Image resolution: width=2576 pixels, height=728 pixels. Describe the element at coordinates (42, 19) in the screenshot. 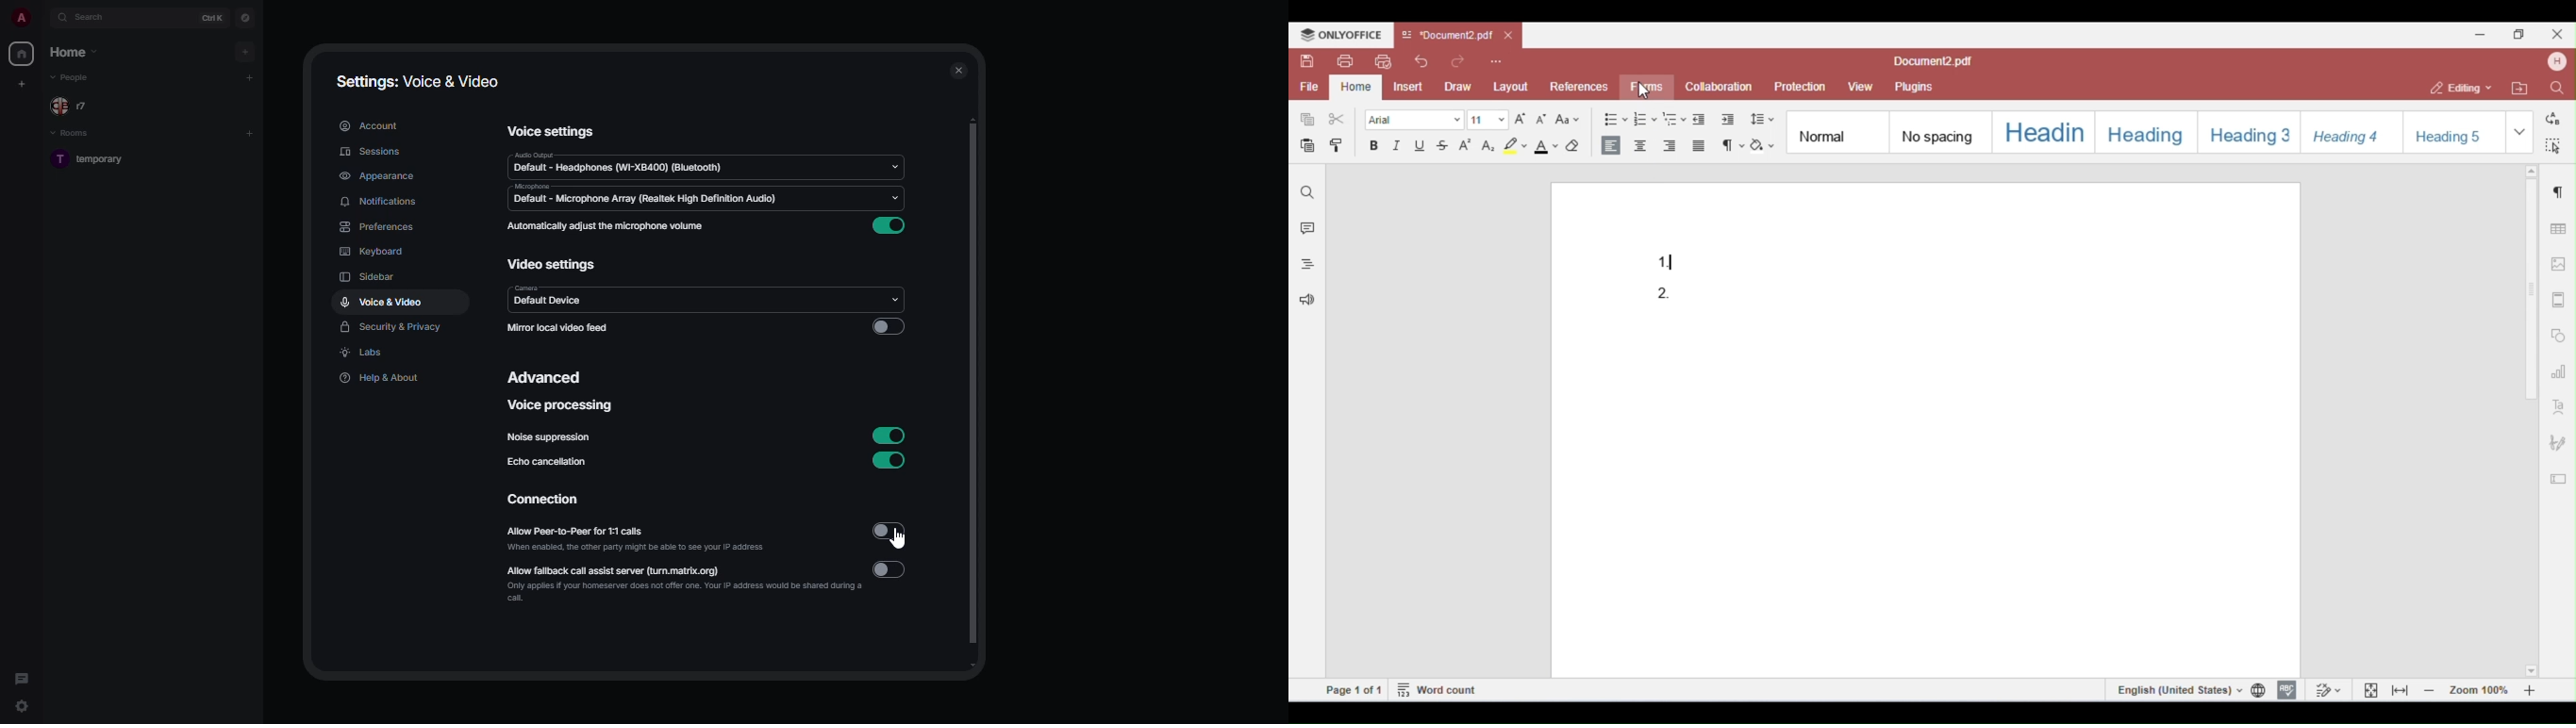

I see `expand` at that location.